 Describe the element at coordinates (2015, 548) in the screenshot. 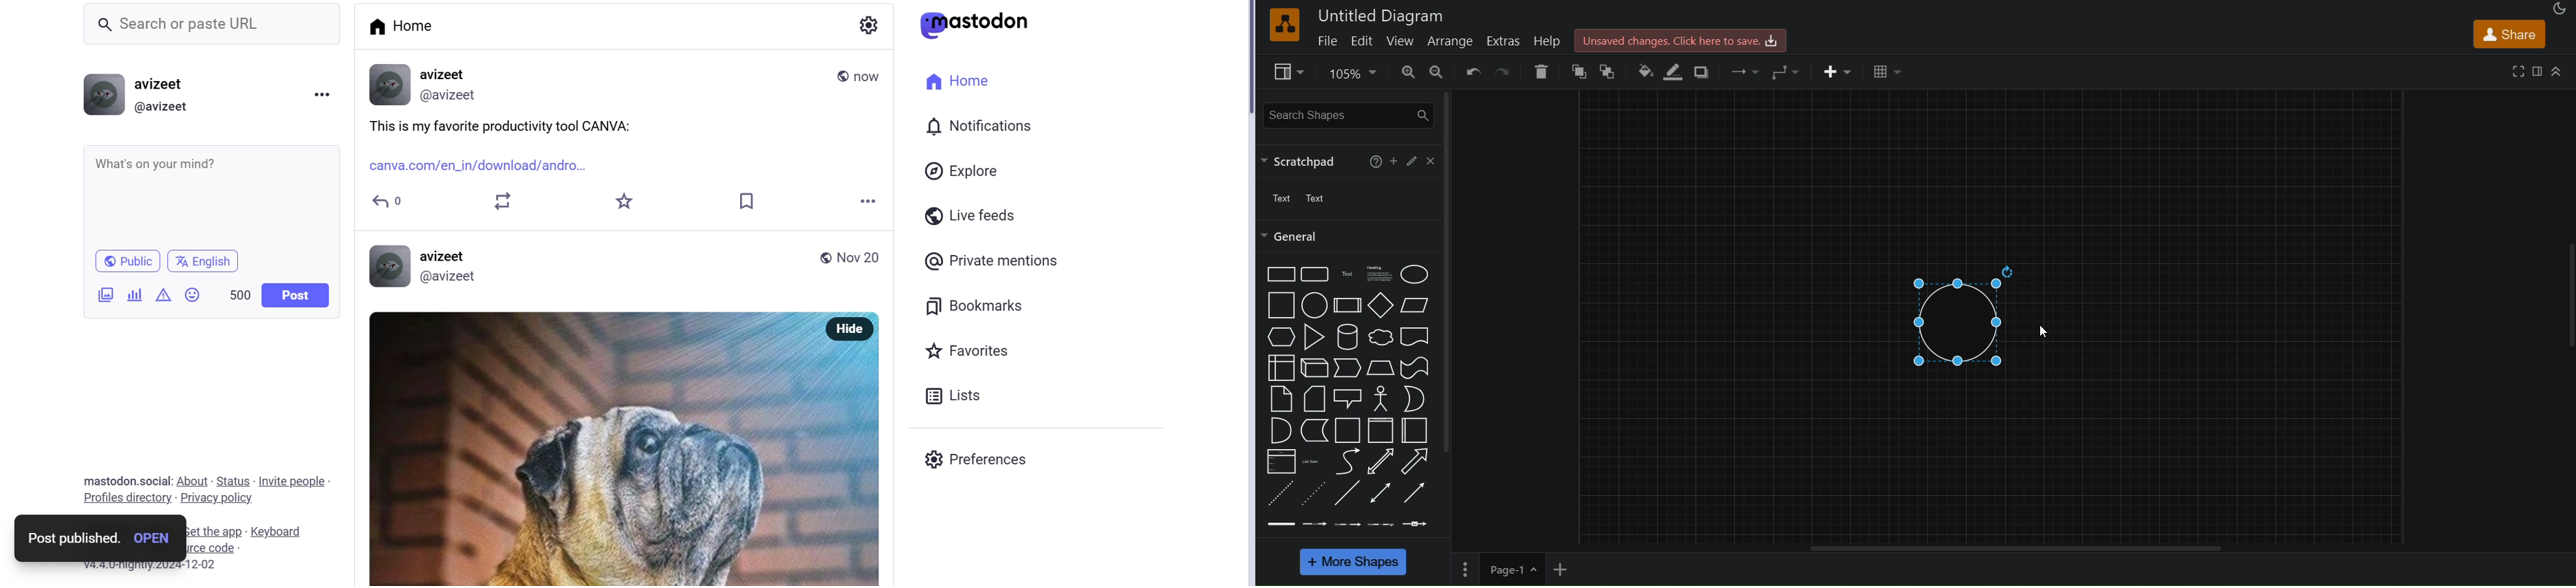

I see `horizontal scroll bar` at that location.